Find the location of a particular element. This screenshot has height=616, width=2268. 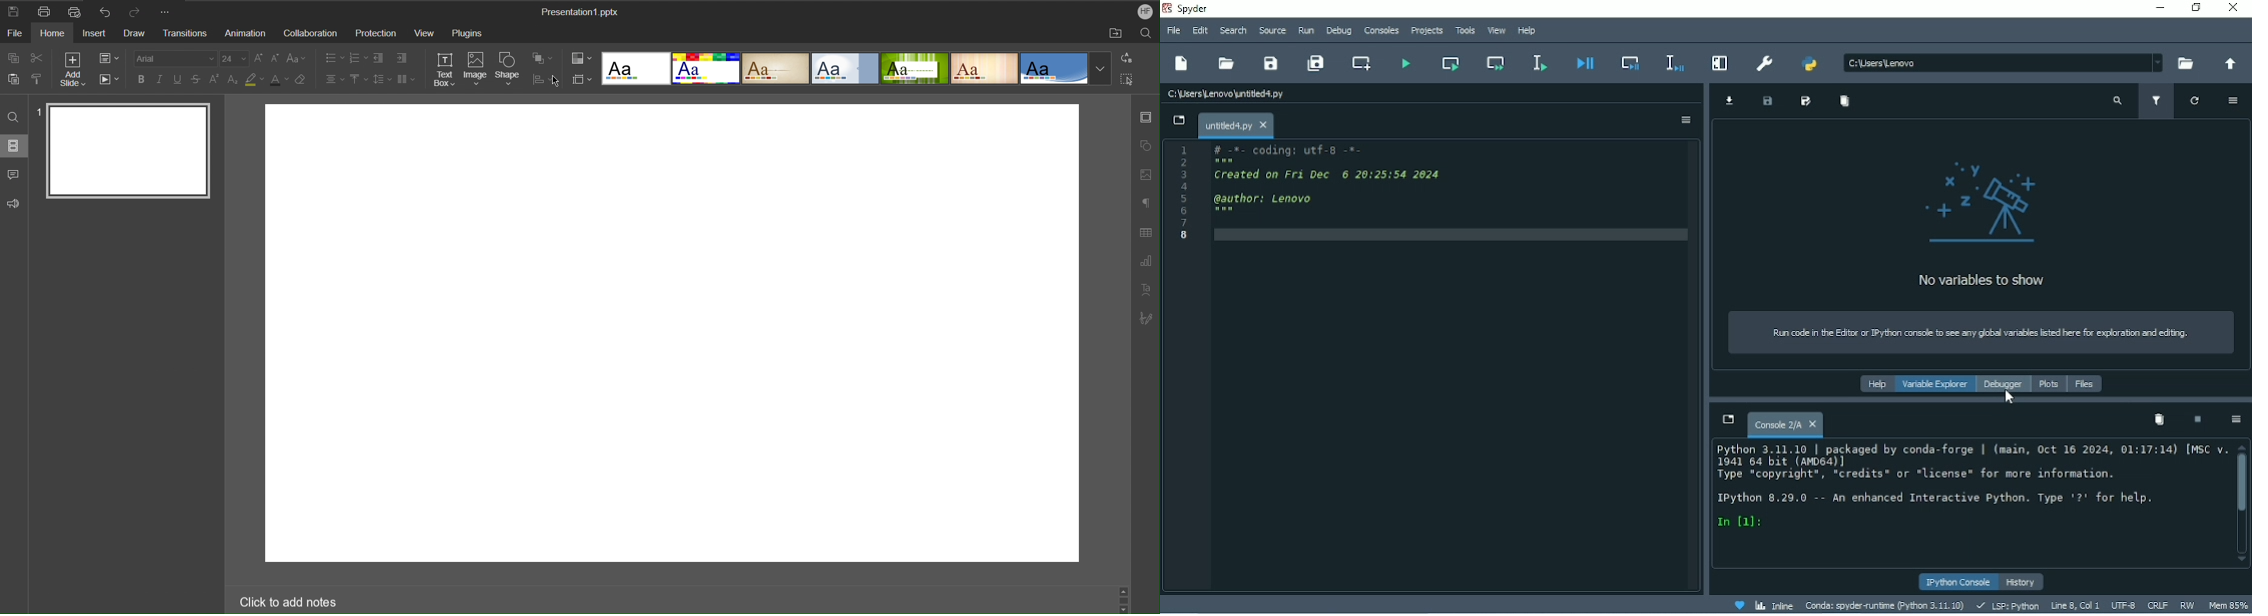

Save all files is located at coordinates (1316, 64).